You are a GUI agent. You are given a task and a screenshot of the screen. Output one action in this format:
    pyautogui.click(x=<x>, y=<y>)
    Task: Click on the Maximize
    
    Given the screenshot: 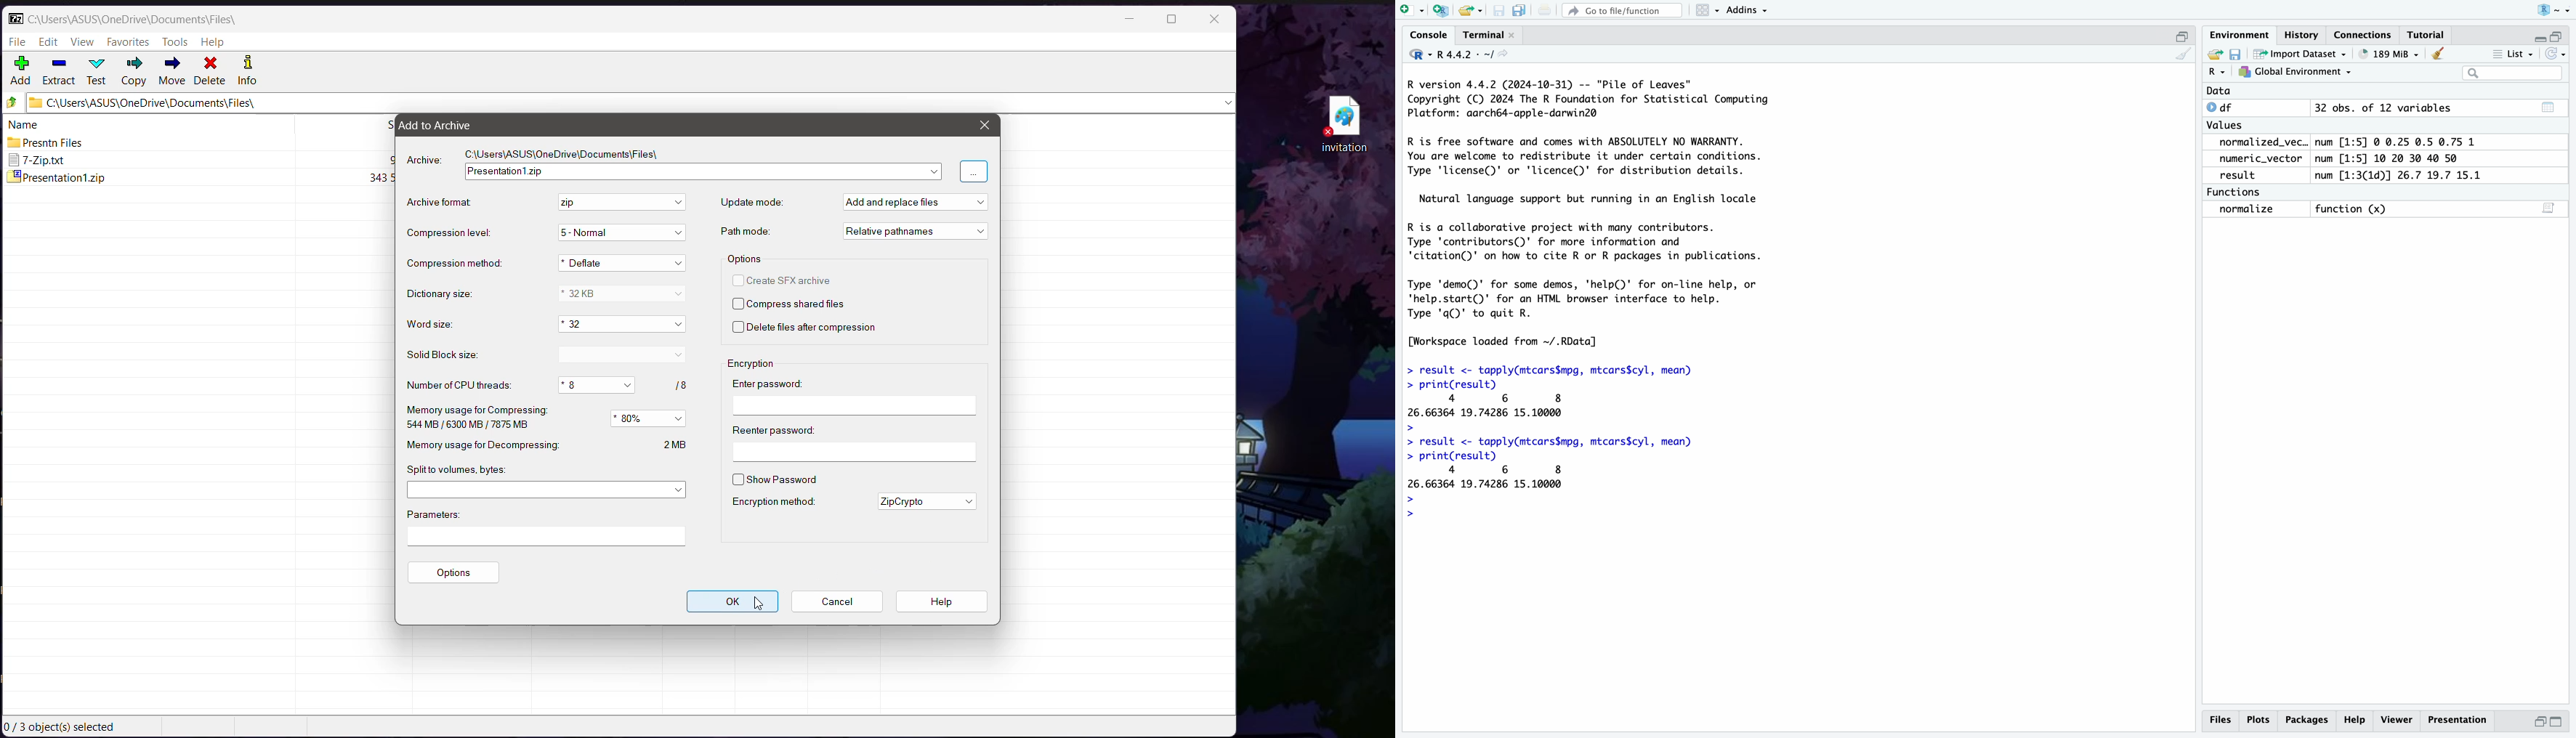 What is the action you would take?
    pyautogui.click(x=1171, y=20)
    